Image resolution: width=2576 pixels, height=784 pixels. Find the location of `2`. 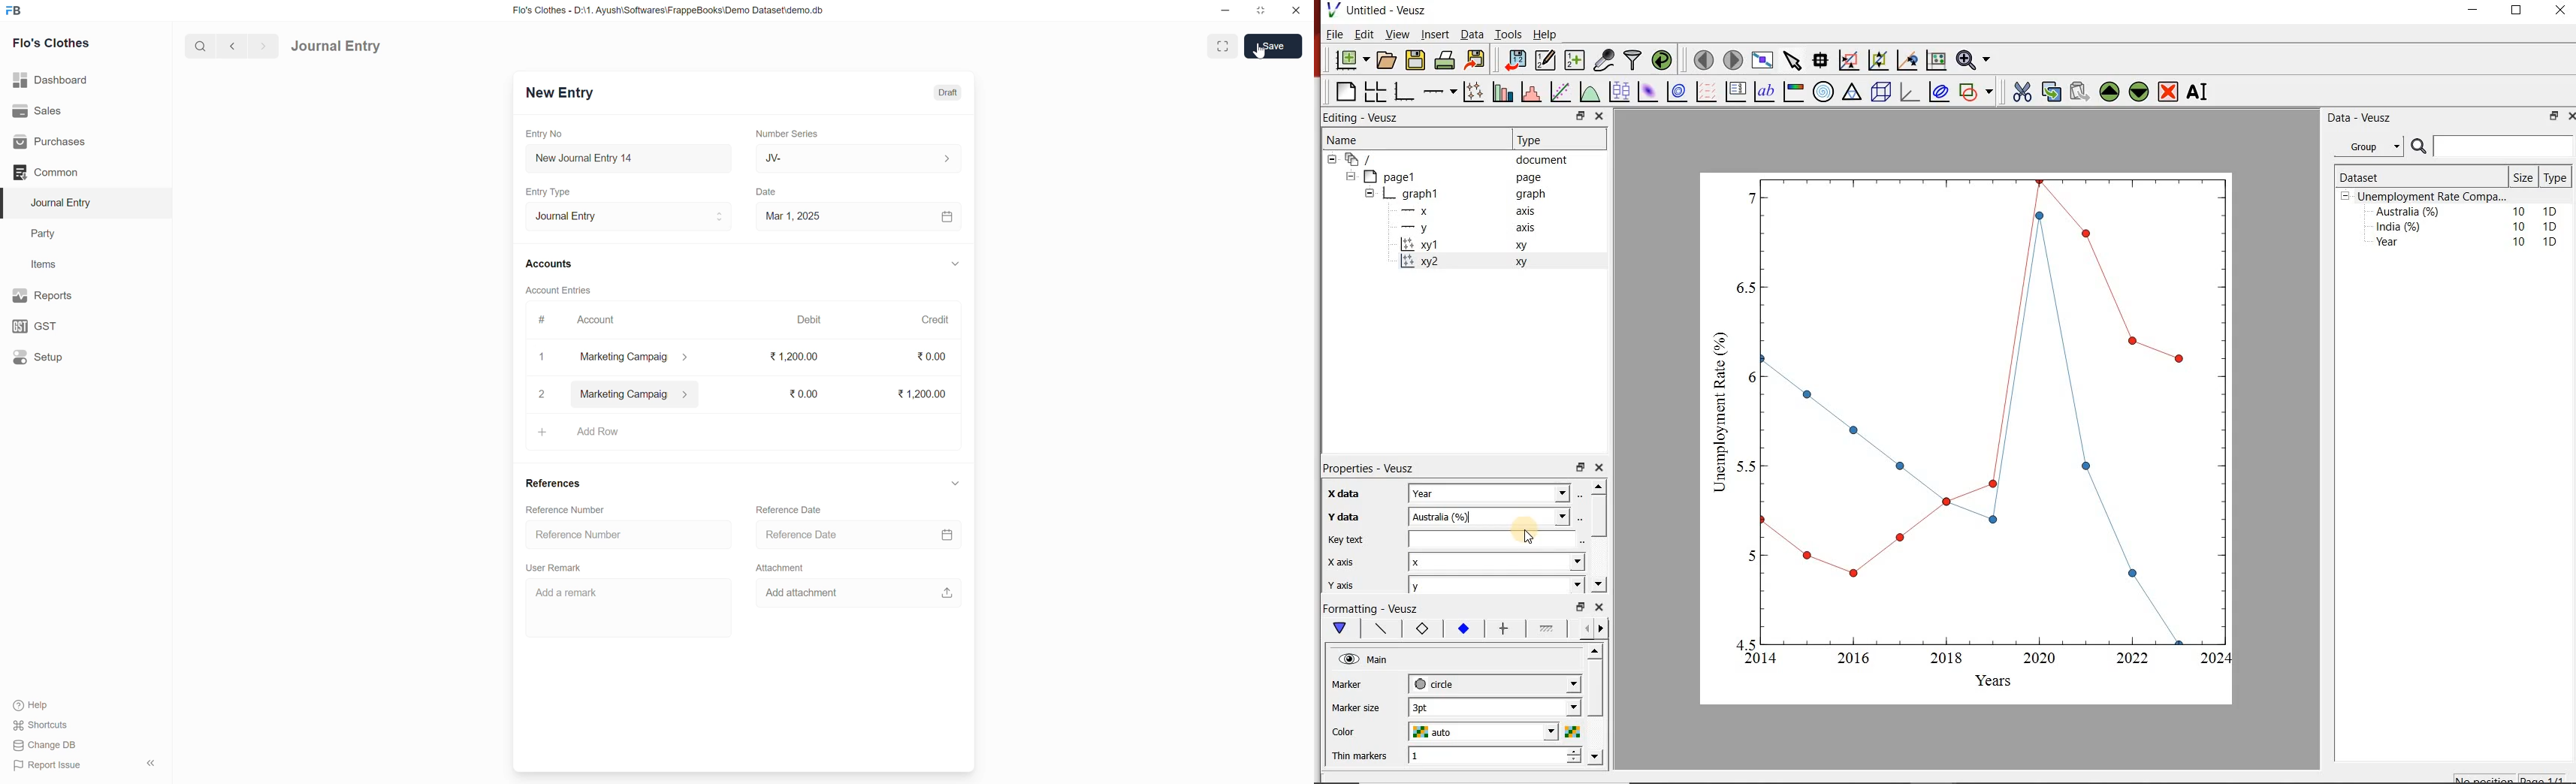

2 is located at coordinates (540, 394).